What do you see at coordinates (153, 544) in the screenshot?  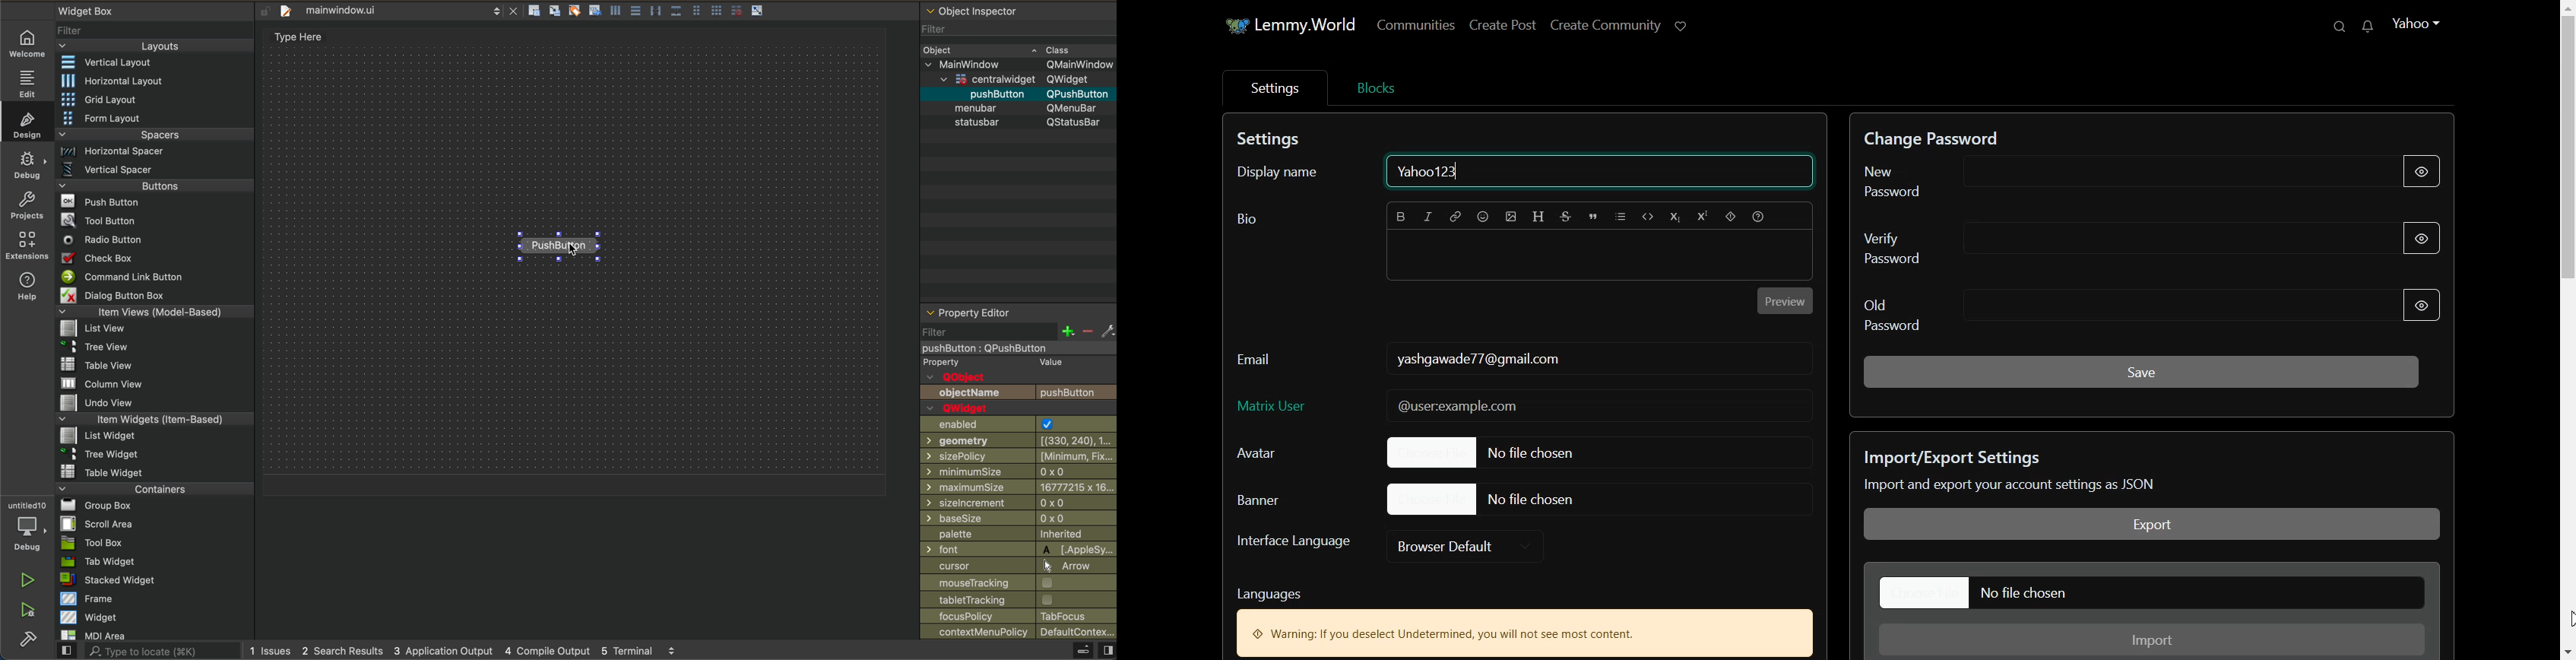 I see `tool box` at bounding box center [153, 544].